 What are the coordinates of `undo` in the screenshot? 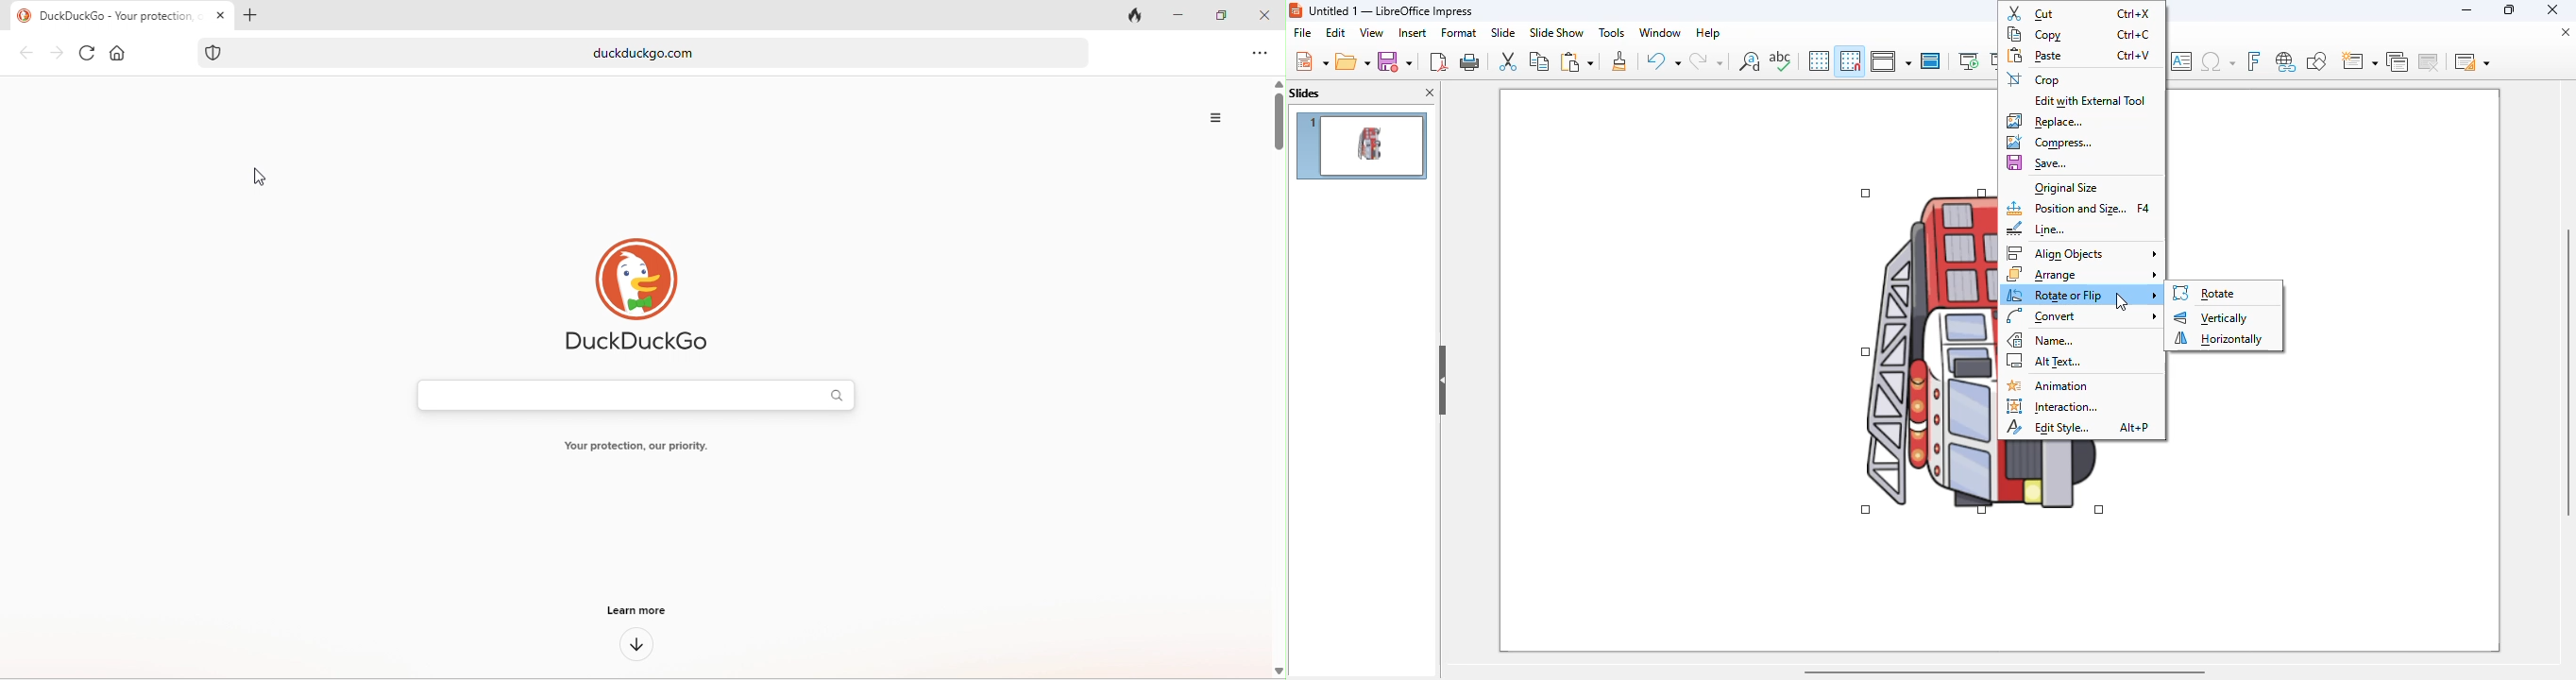 It's located at (1662, 60).